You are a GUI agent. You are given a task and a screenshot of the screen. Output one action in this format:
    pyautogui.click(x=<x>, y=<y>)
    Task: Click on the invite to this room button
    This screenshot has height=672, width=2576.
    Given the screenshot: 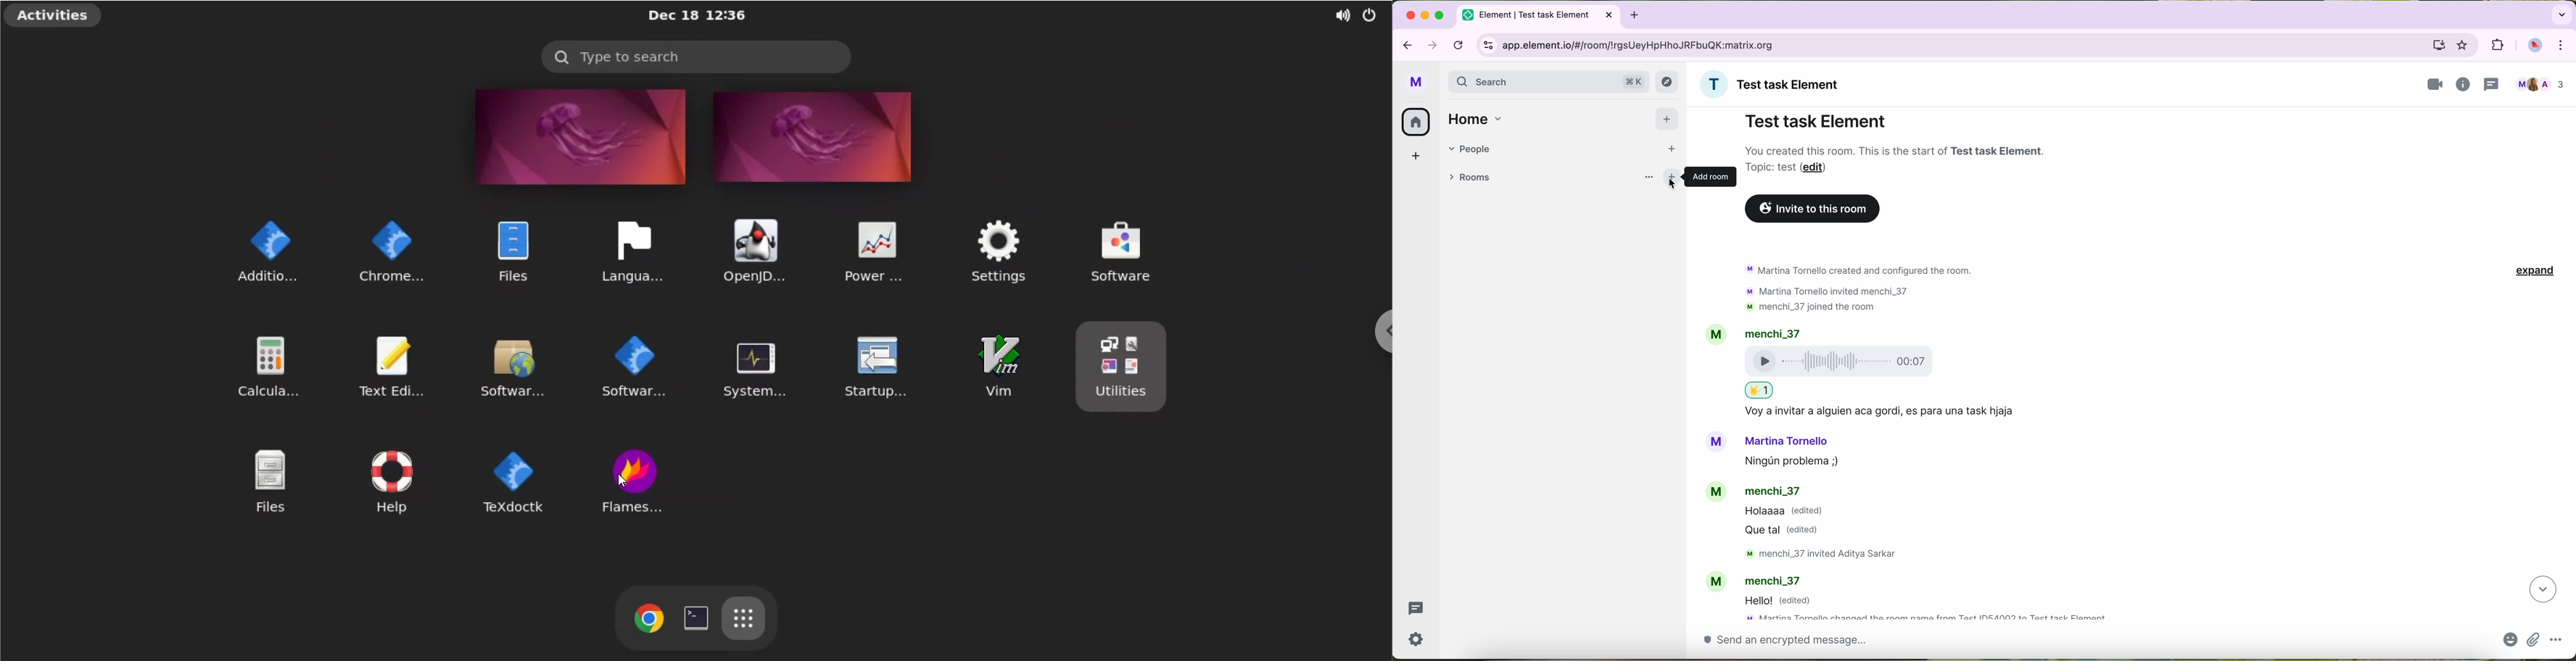 What is the action you would take?
    pyautogui.click(x=1814, y=209)
    